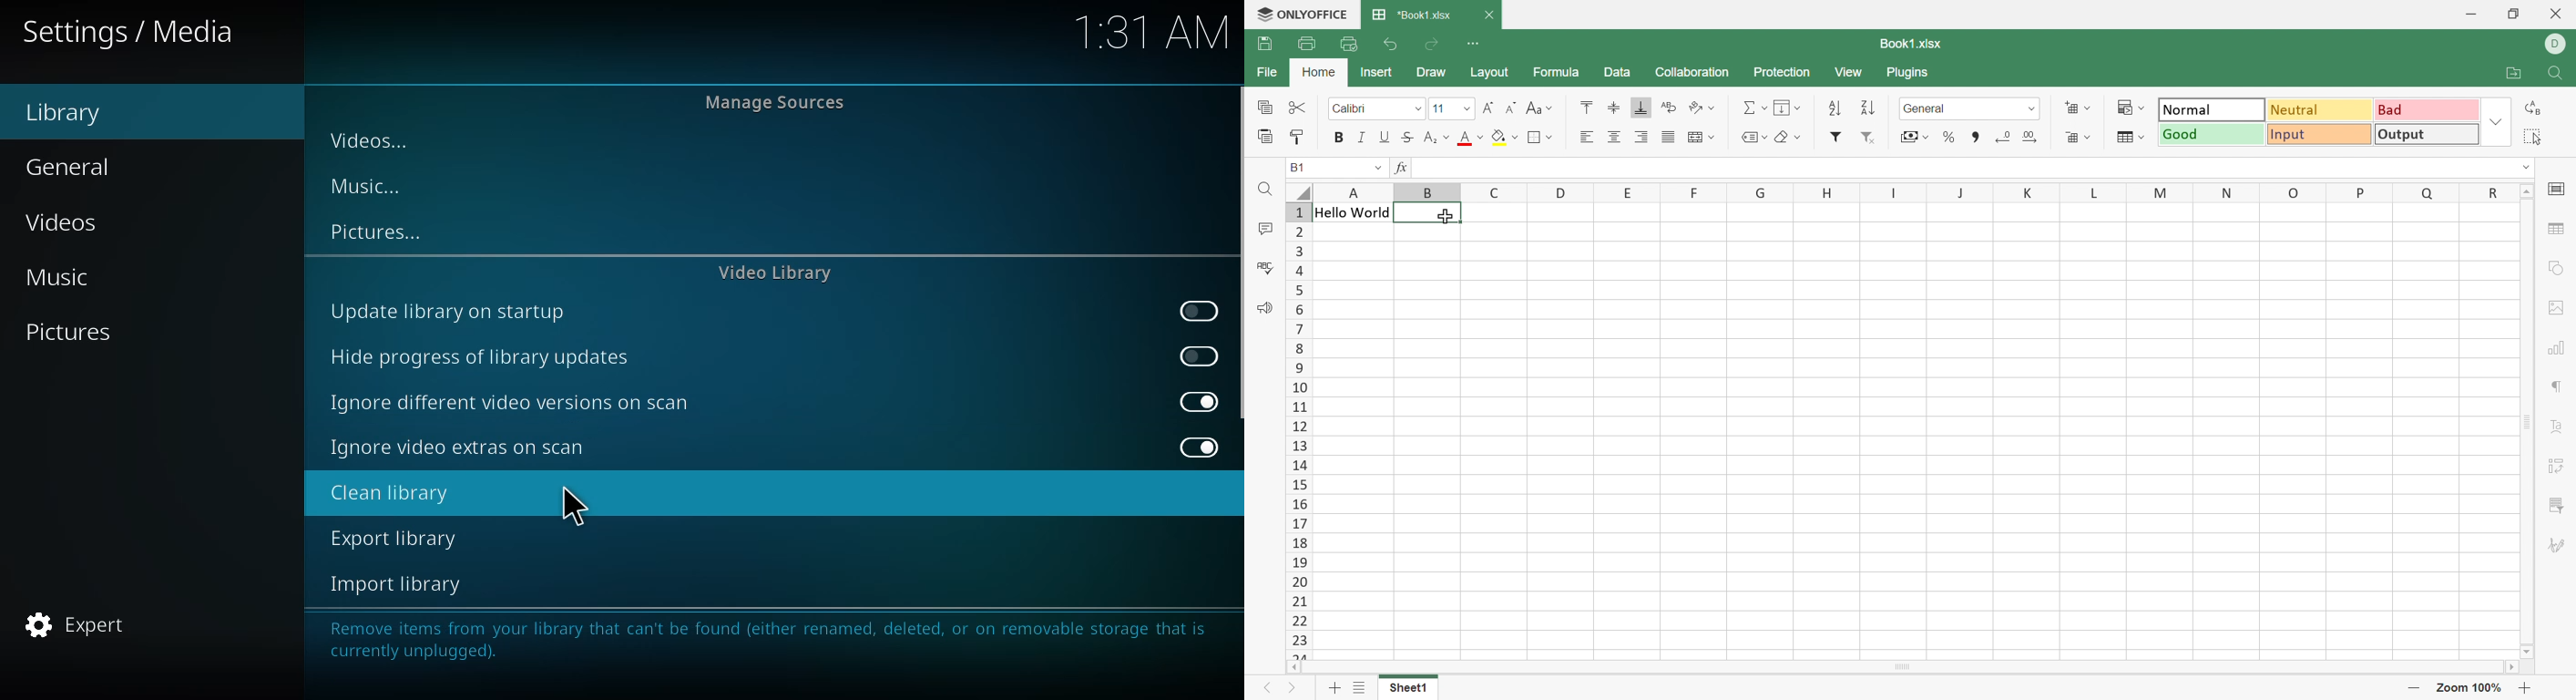 The width and height of the screenshot is (2576, 700). What do you see at coordinates (59, 279) in the screenshot?
I see `Music` at bounding box center [59, 279].